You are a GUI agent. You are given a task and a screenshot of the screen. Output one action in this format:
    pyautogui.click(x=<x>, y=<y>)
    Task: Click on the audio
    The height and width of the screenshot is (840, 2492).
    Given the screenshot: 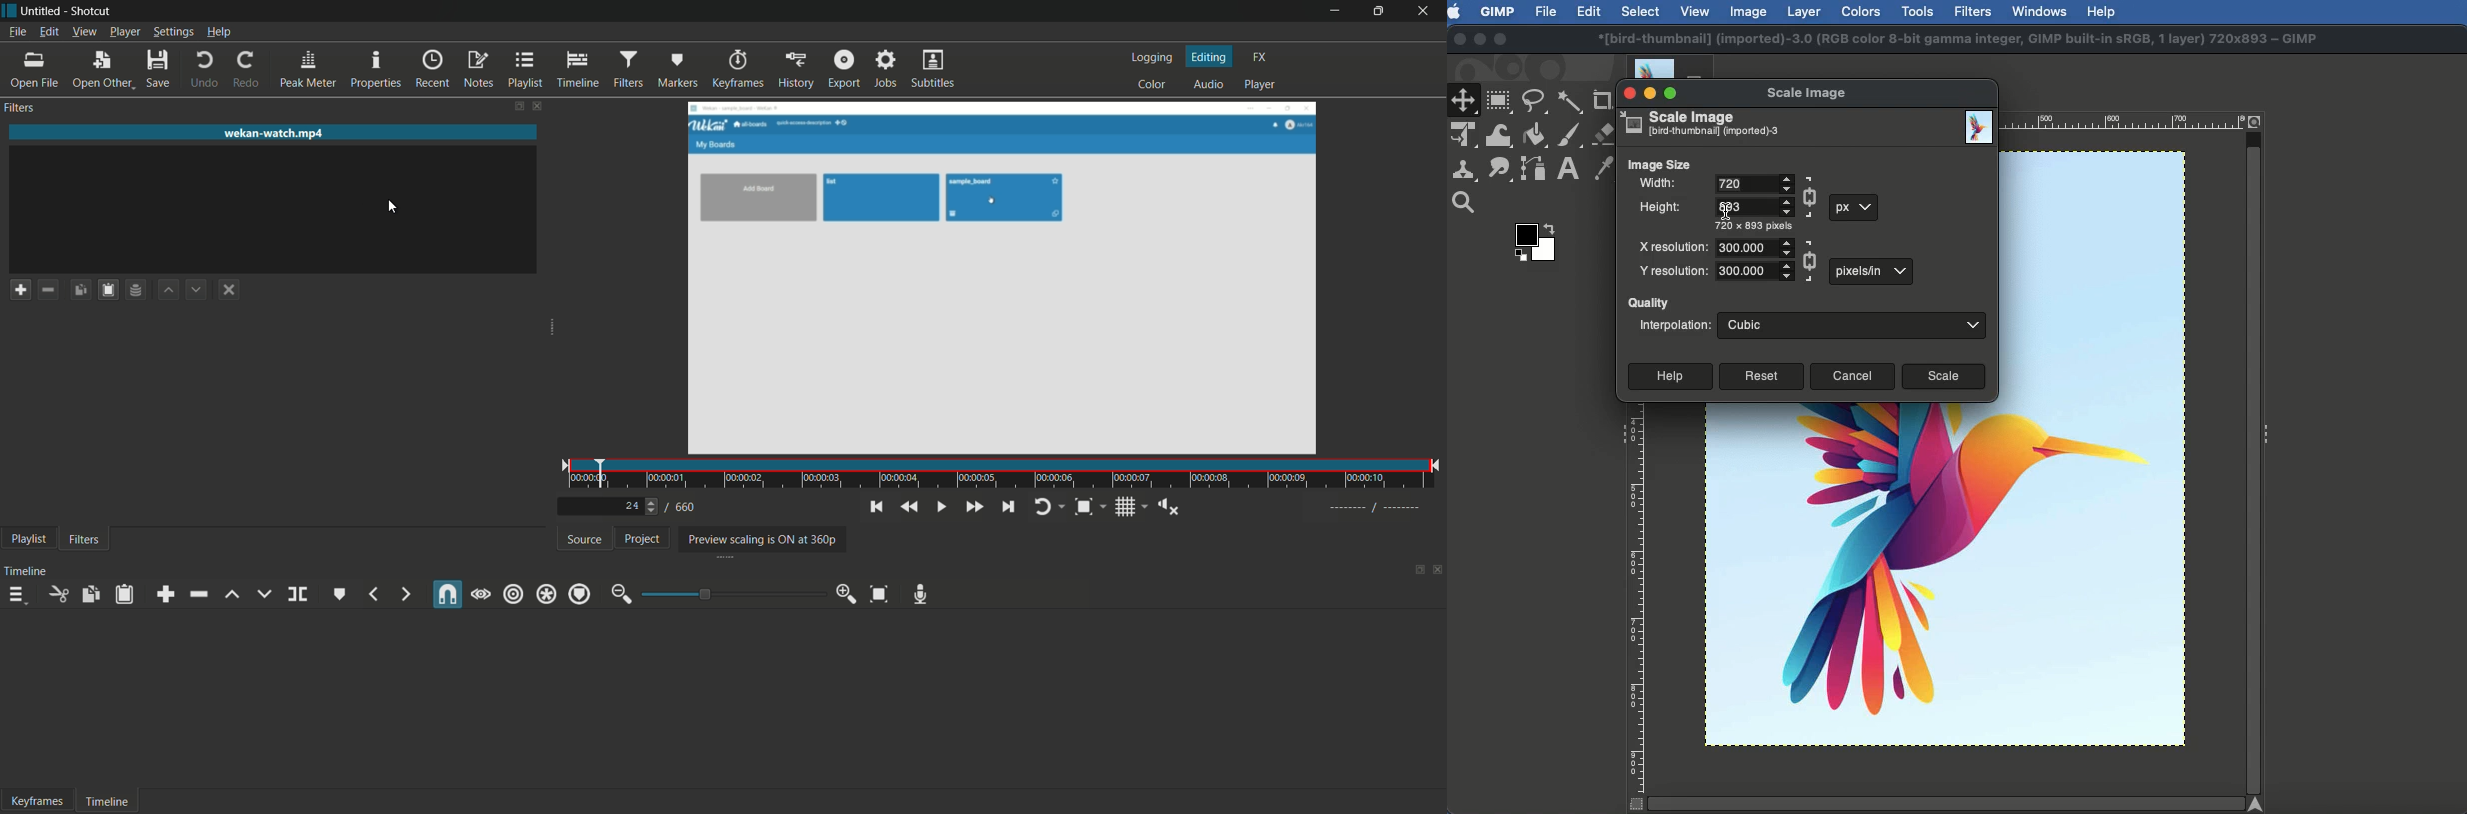 What is the action you would take?
    pyautogui.click(x=1209, y=85)
    